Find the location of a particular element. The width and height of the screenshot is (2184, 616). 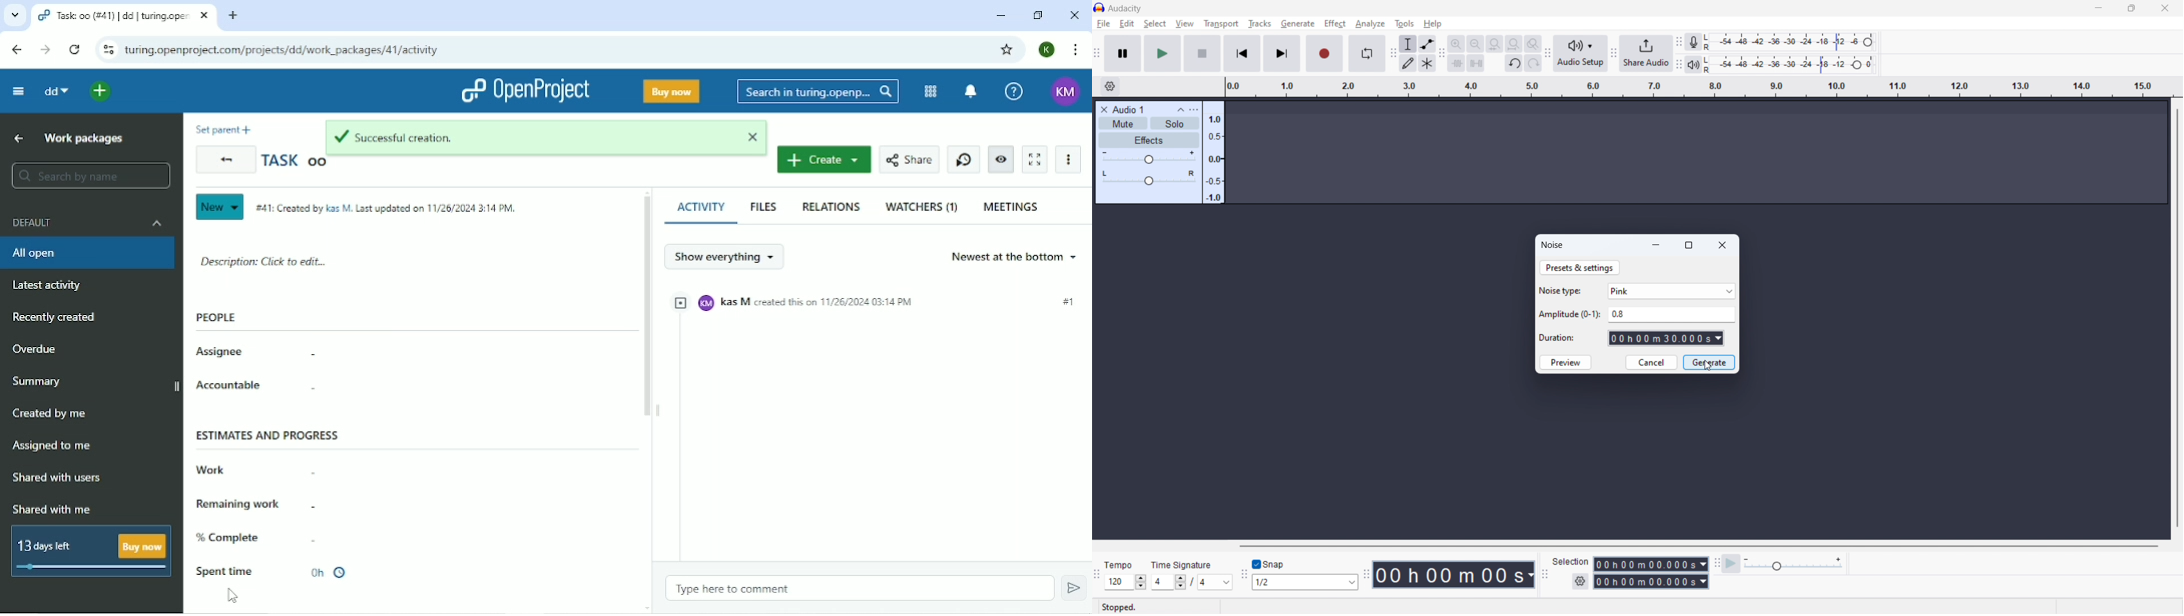

pan is located at coordinates (1148, 178).